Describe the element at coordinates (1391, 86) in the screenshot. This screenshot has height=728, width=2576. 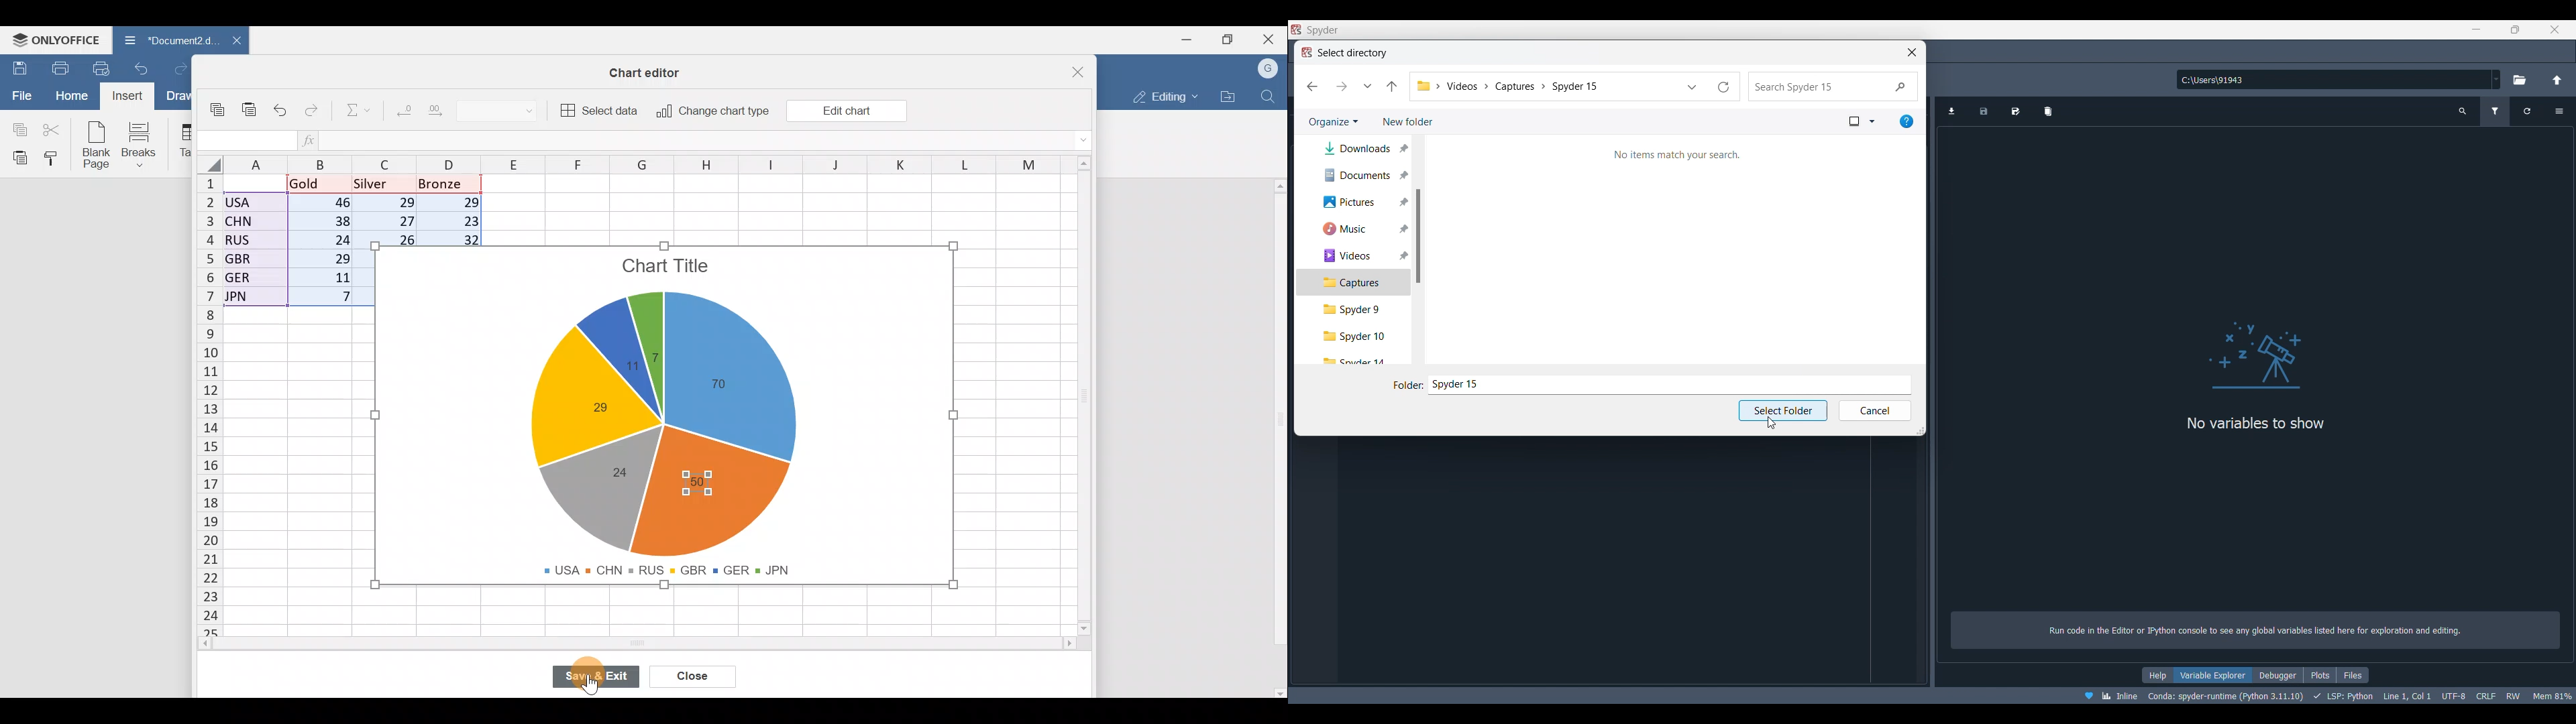
I see `Go to previous folder in pathway` at that location.